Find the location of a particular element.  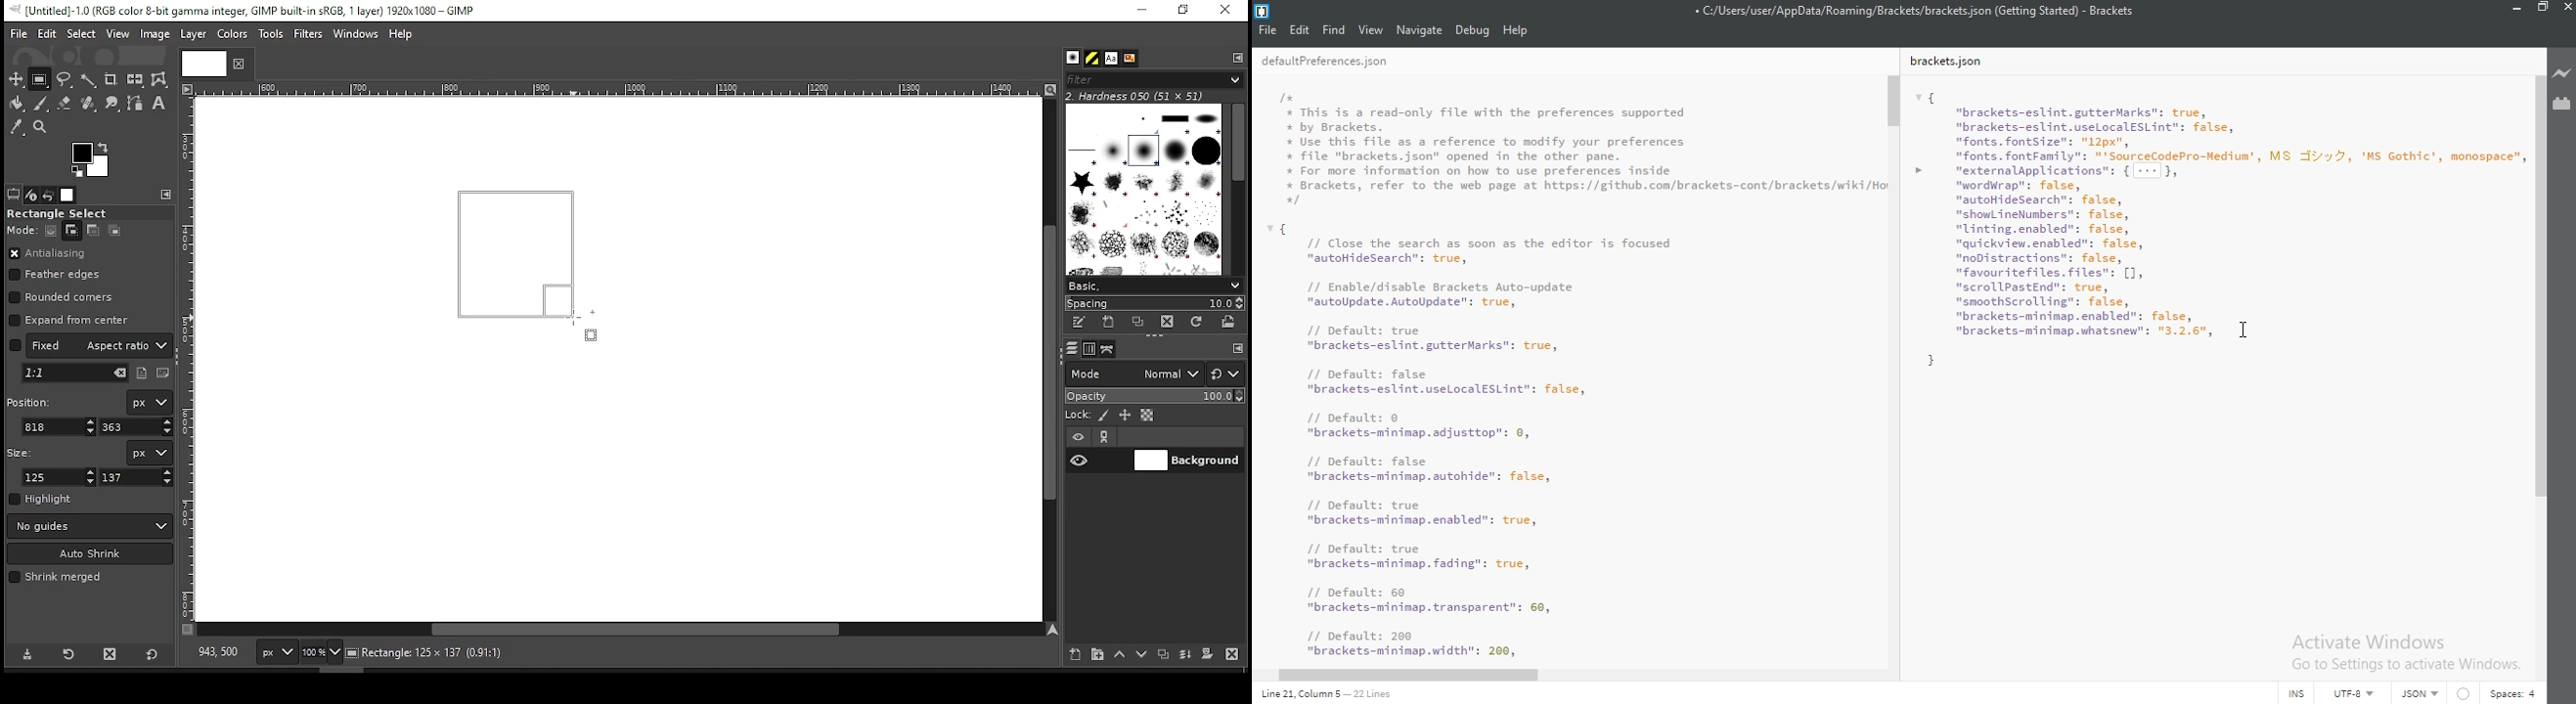

move layer one step up is located at coordinates (1120, 656).